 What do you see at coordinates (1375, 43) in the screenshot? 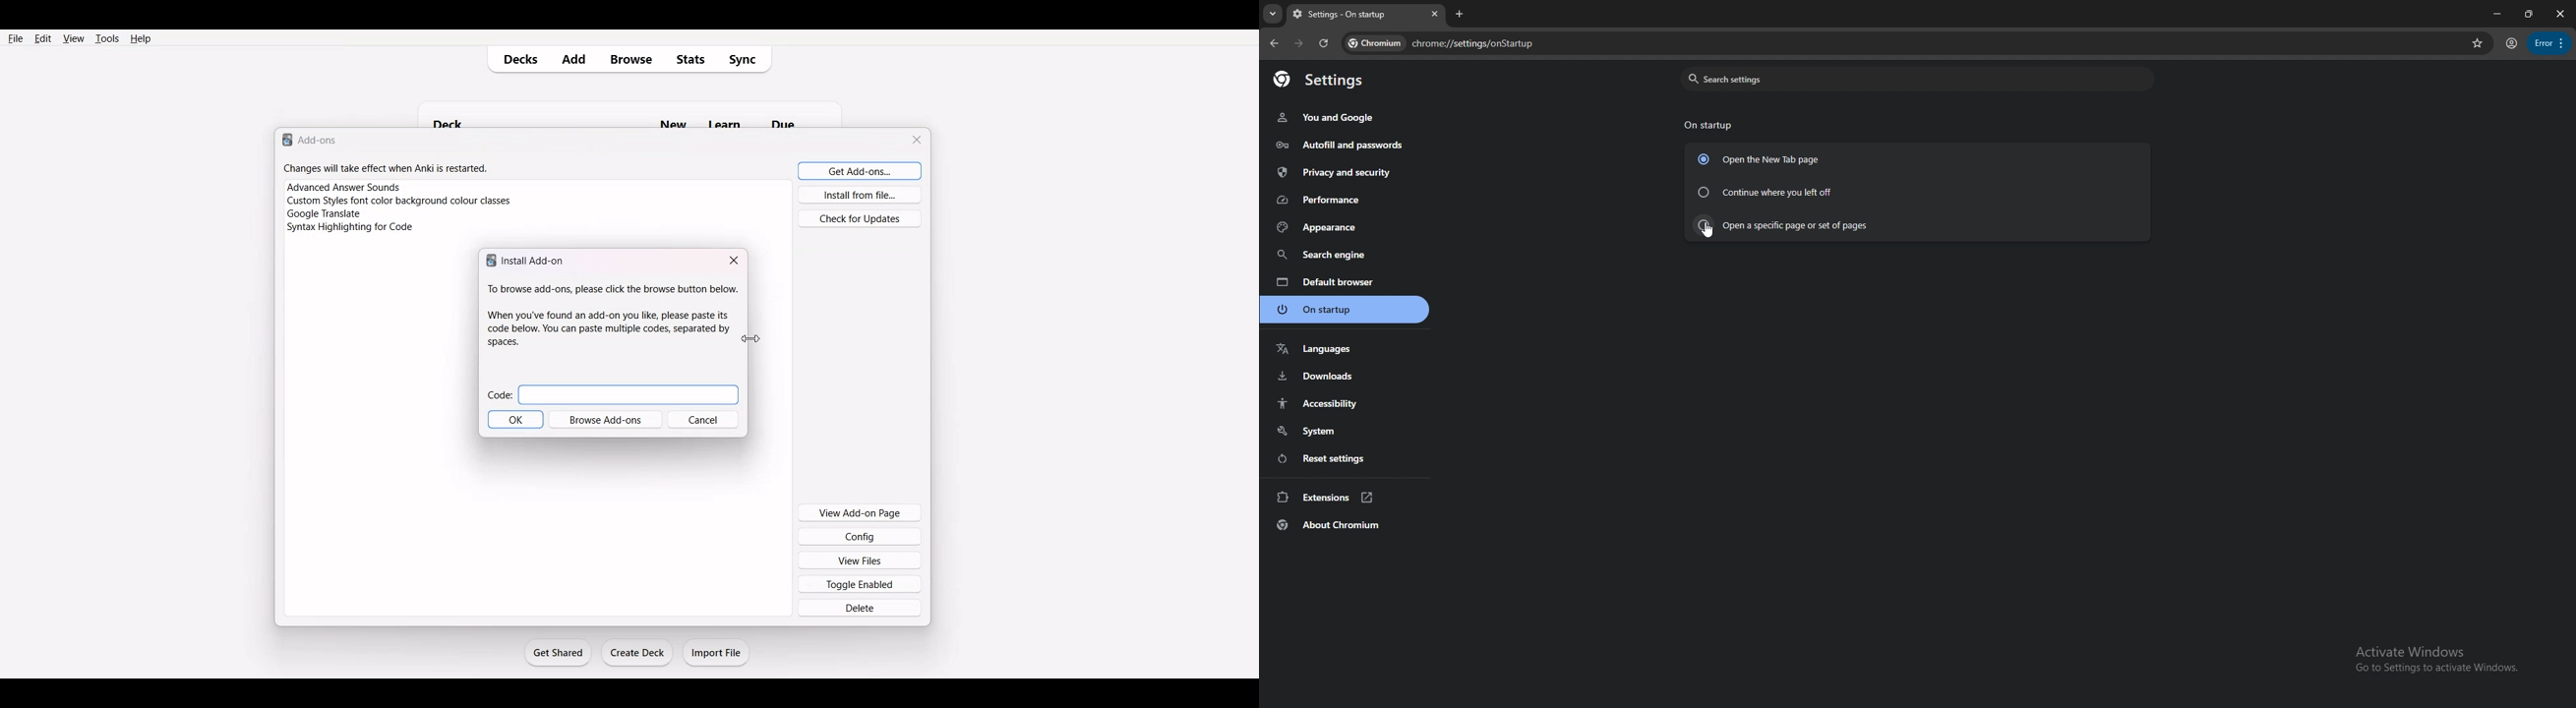
I see `chromium` at bounding box center [1375, 43].